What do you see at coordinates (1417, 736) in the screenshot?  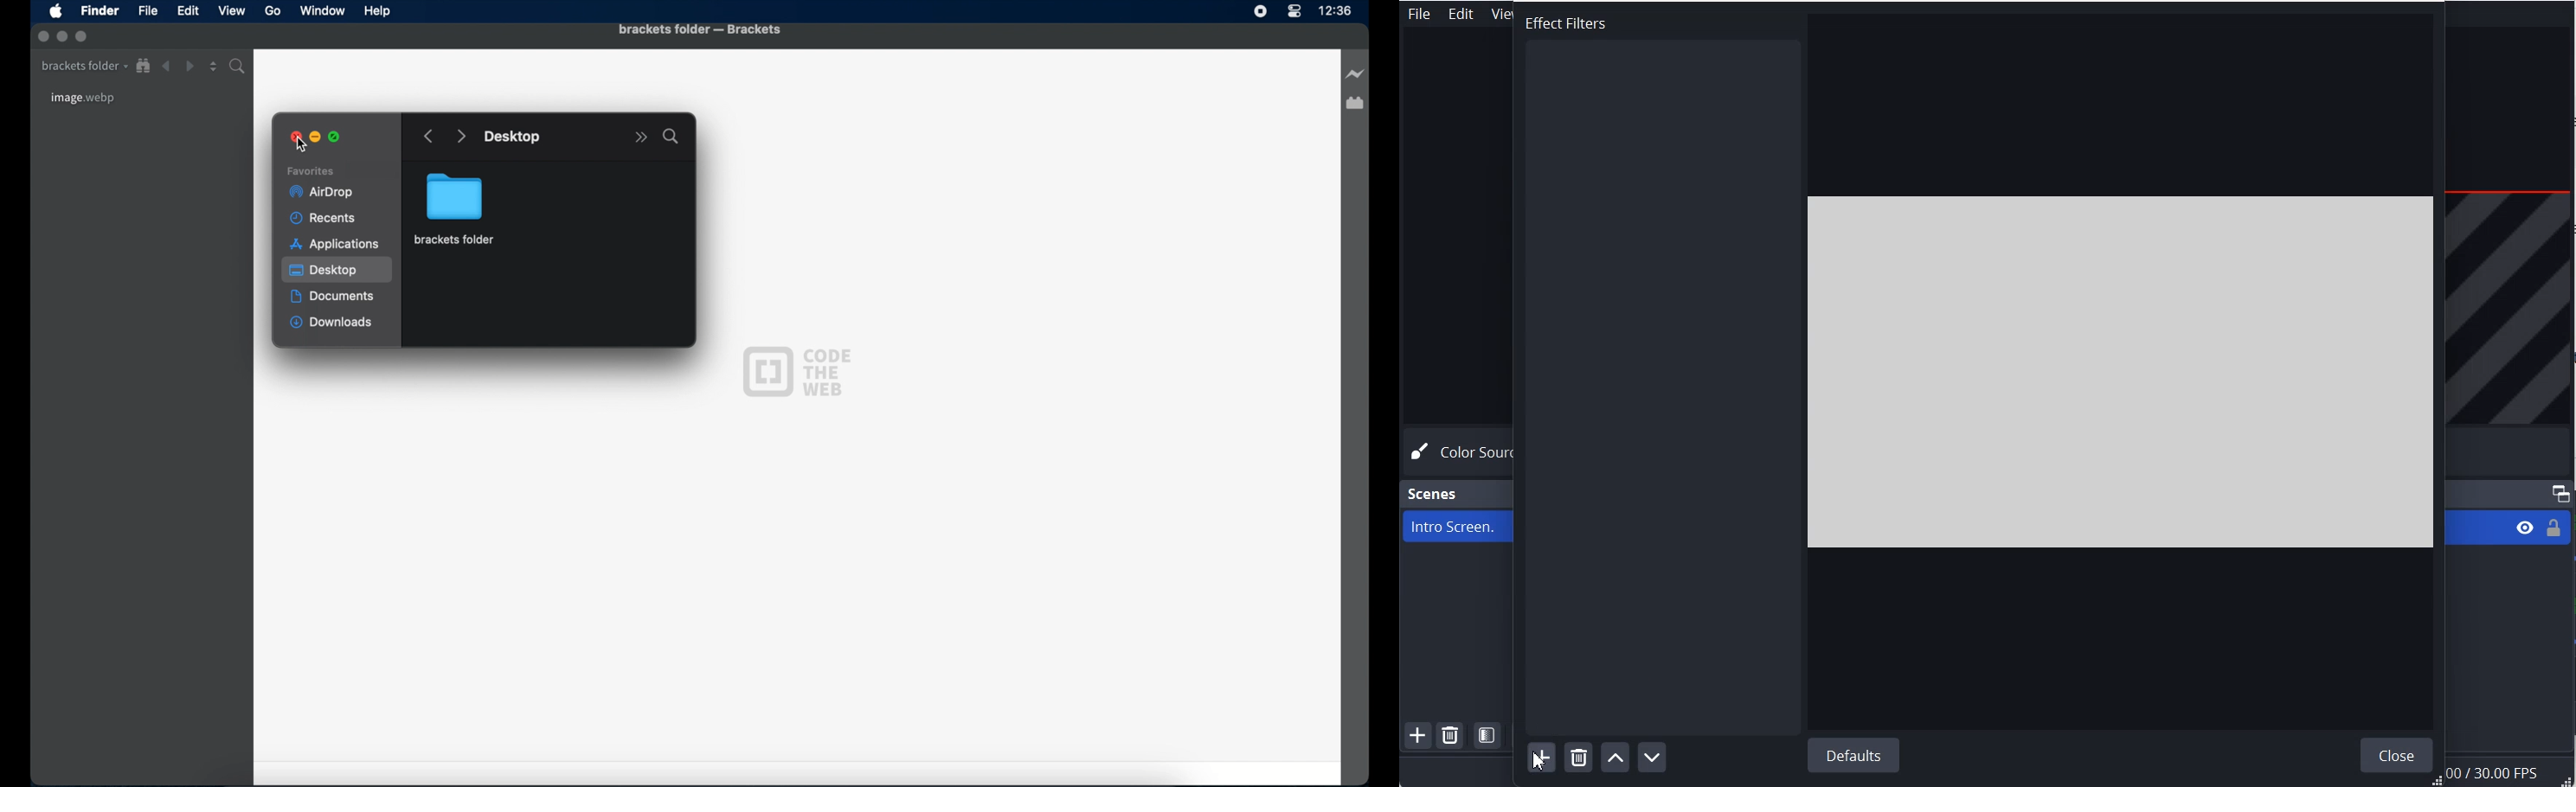 I see `Add Scene` at bounding box center [1417, 736].